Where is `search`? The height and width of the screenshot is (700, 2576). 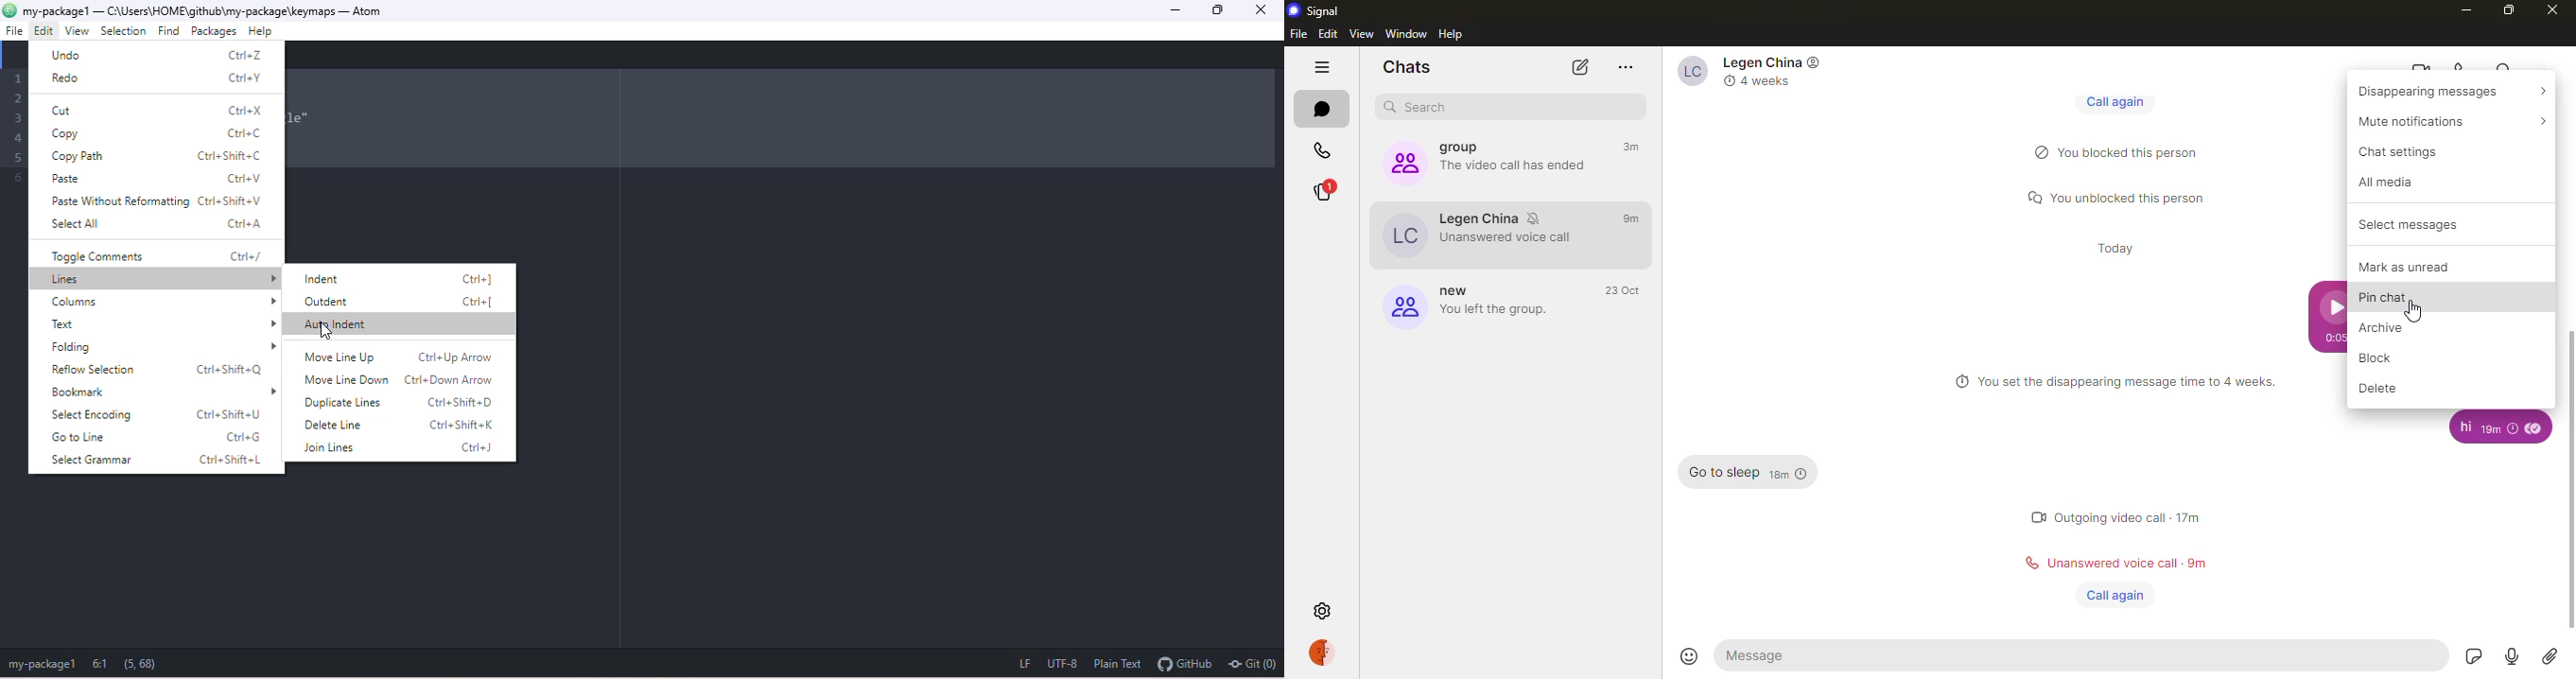 search is located at coordinates (1421, 108).